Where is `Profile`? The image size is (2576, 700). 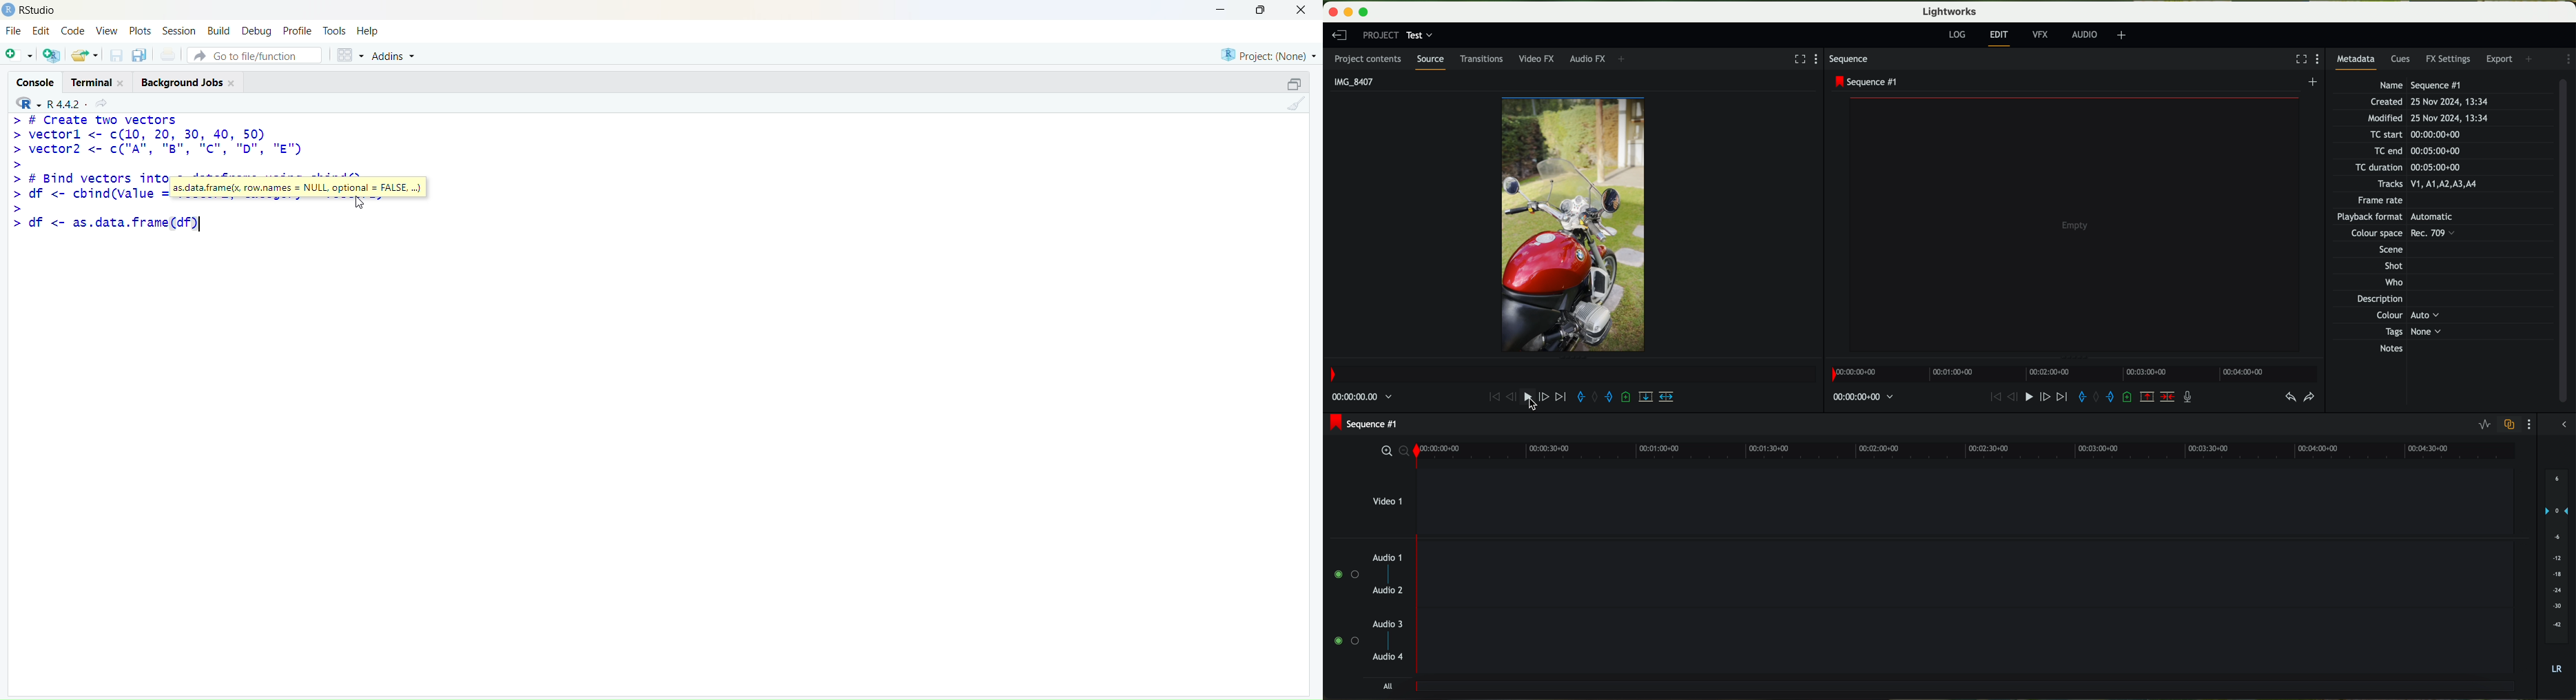 Profile is located at coordinates (297, 30).